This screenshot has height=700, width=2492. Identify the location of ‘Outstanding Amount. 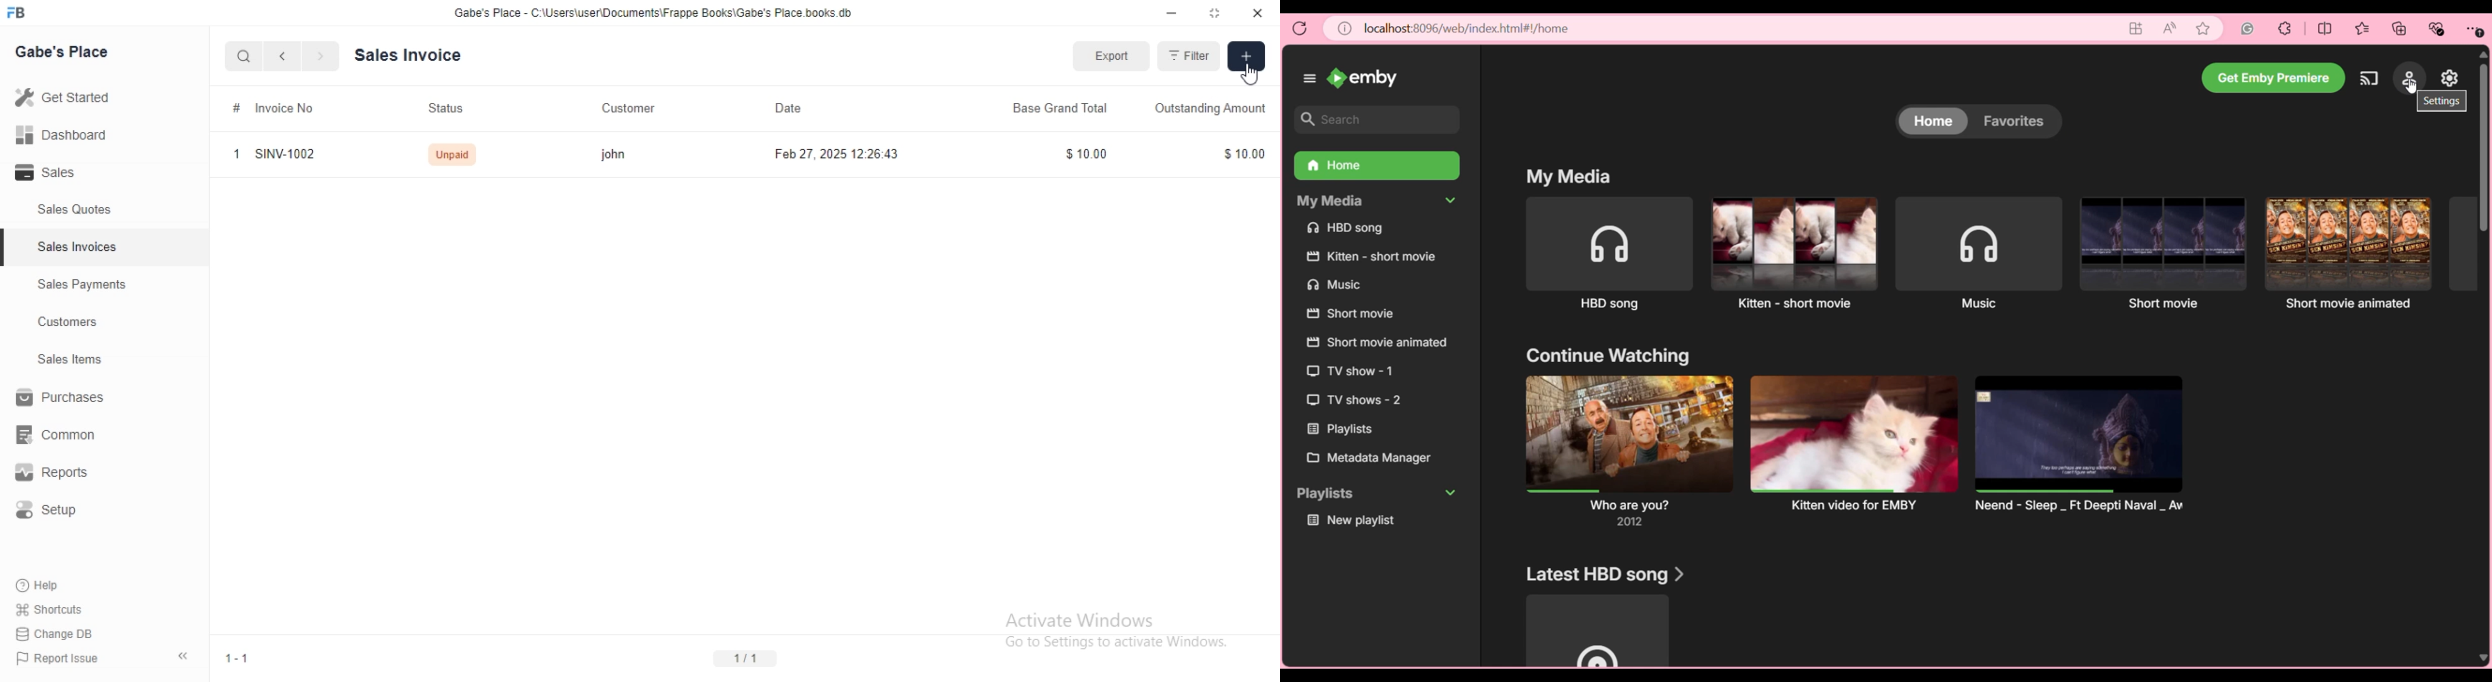
(1204, 106).